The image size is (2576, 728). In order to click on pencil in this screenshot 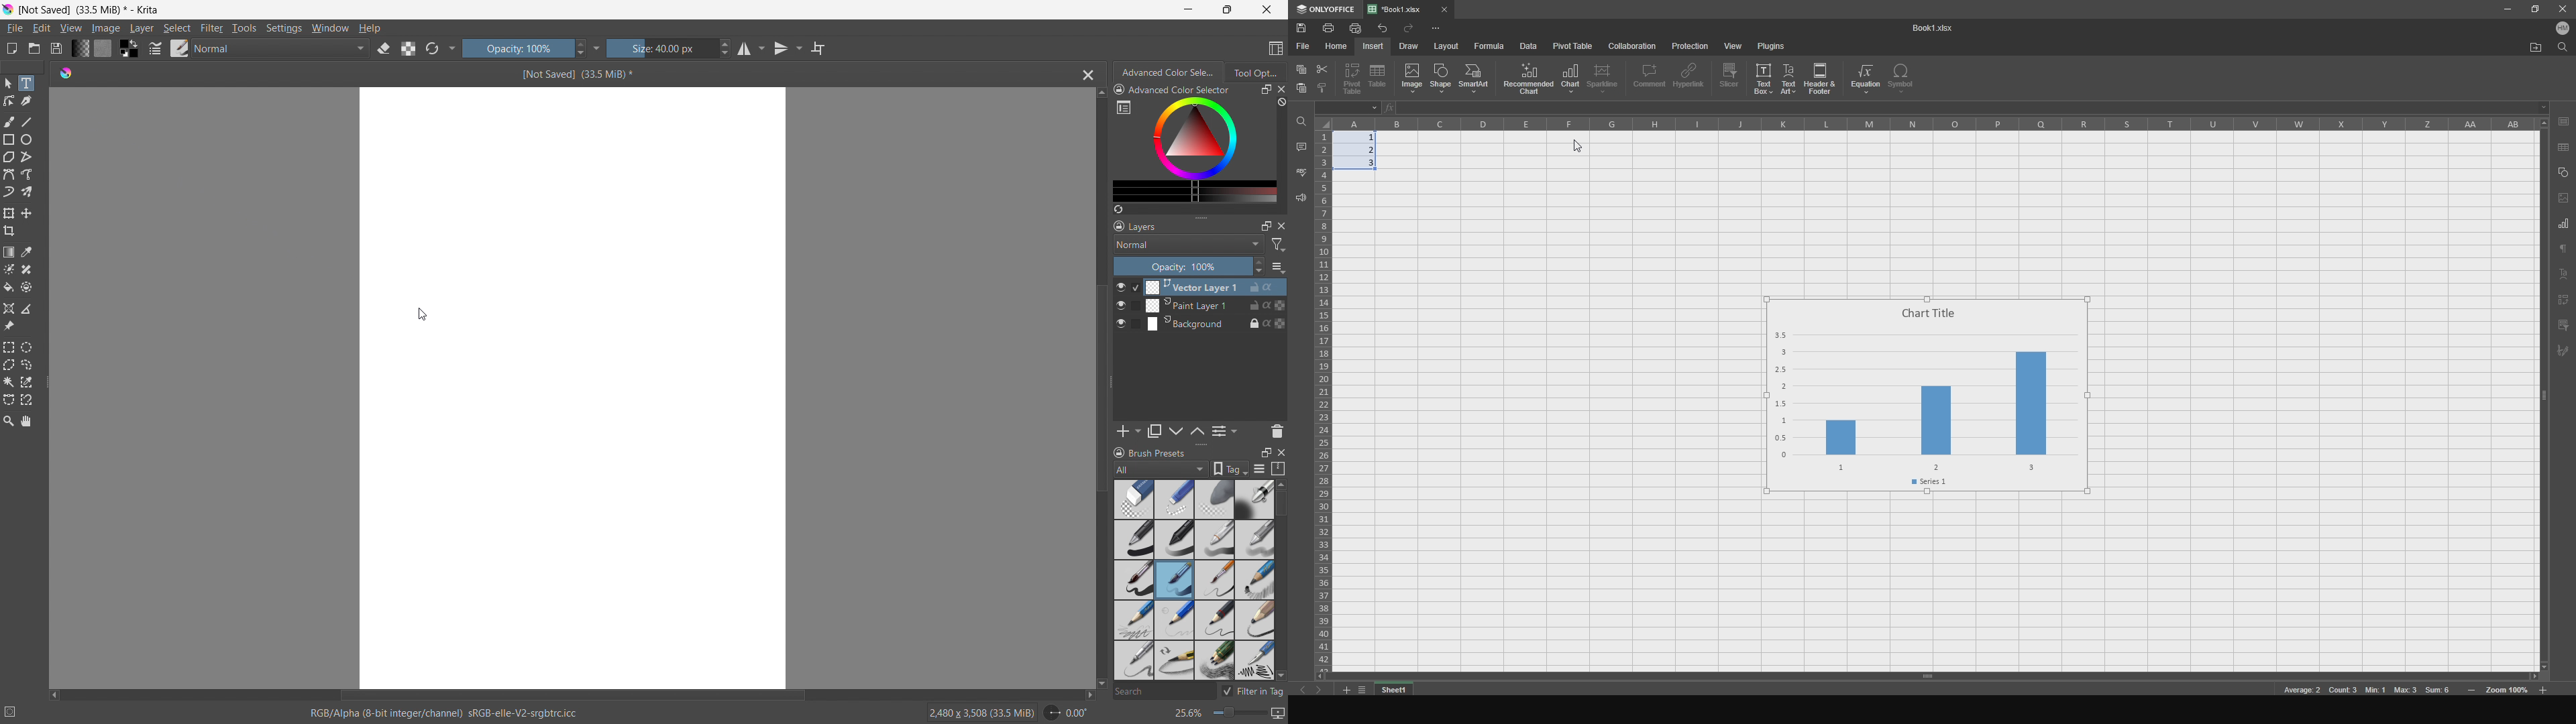, I will do `click(1133, 619)`.